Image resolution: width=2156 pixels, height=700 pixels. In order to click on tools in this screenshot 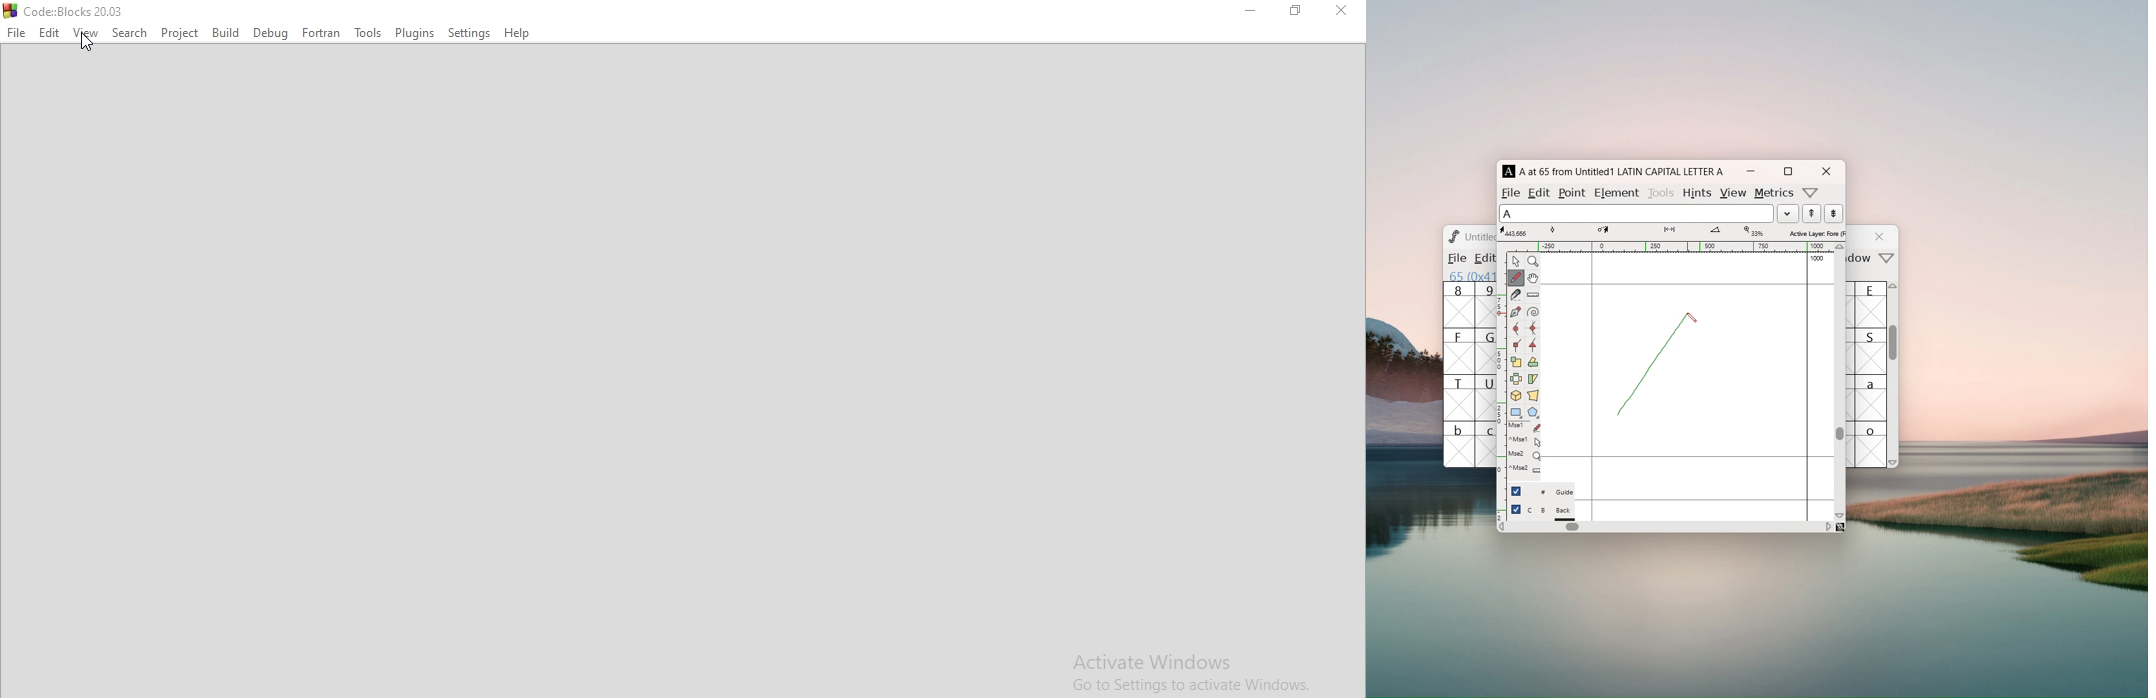, I will do `click(1662, 191)`.